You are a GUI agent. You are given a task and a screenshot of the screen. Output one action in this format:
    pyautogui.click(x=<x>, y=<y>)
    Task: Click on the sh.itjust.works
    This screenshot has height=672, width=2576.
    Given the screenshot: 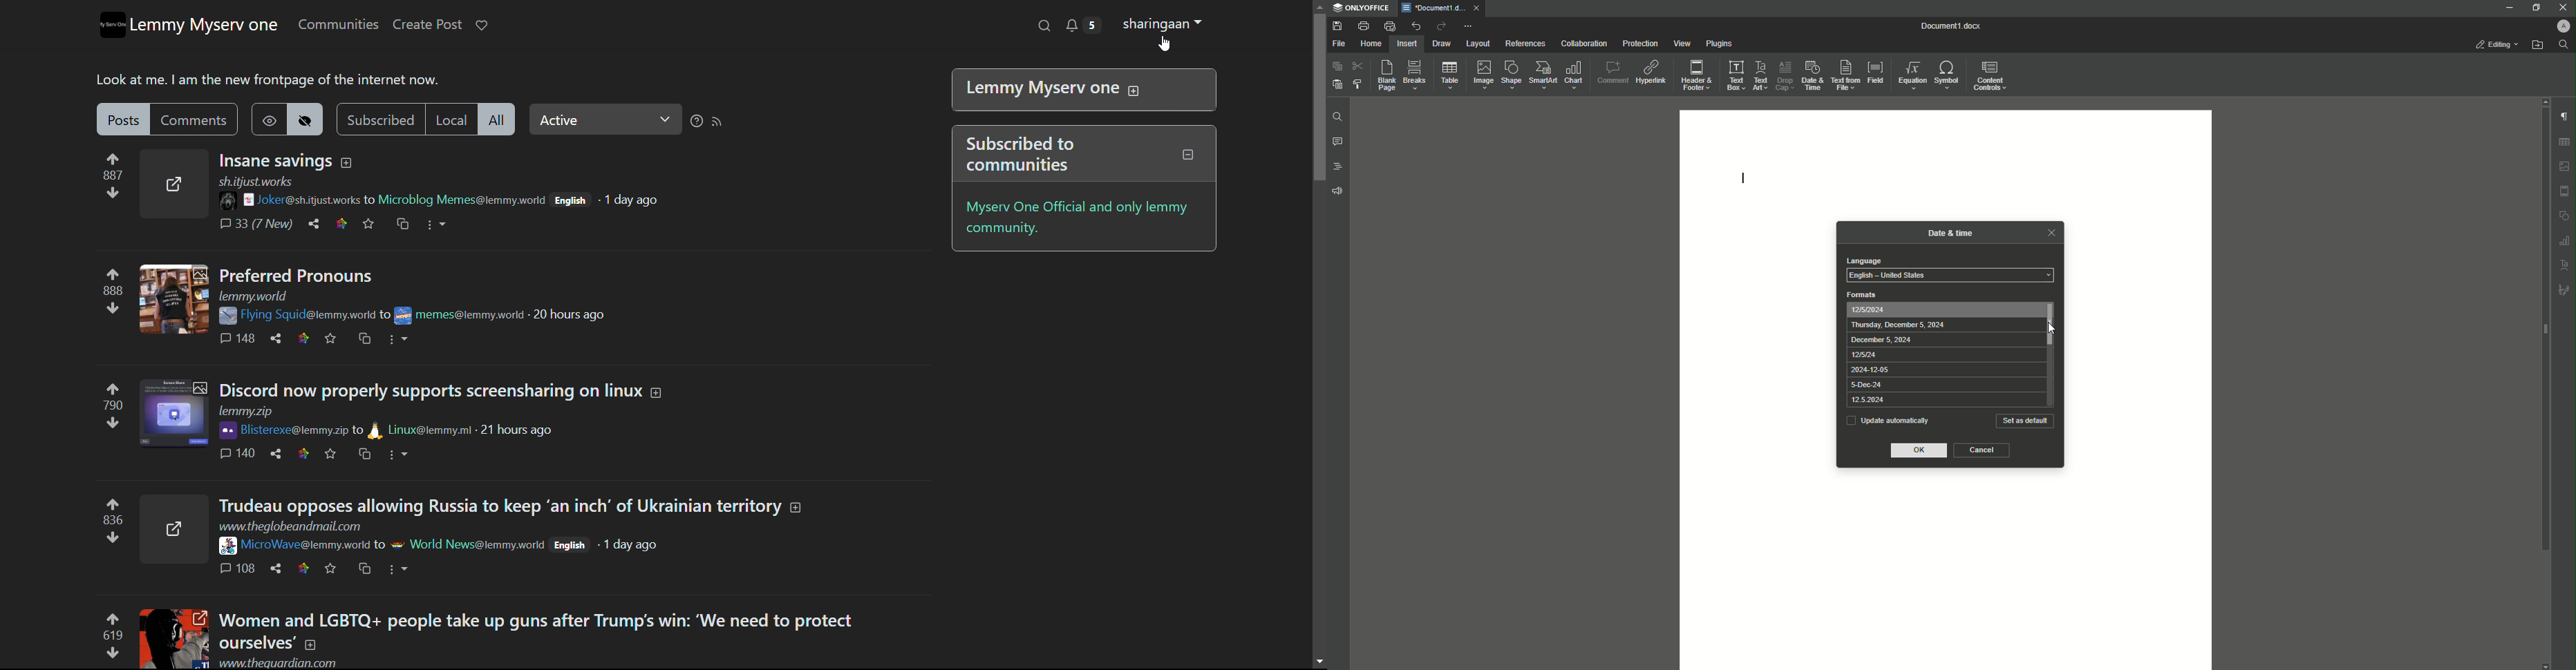 What is the action you would take?
    pyautogui.click(x=257, y=182)
    